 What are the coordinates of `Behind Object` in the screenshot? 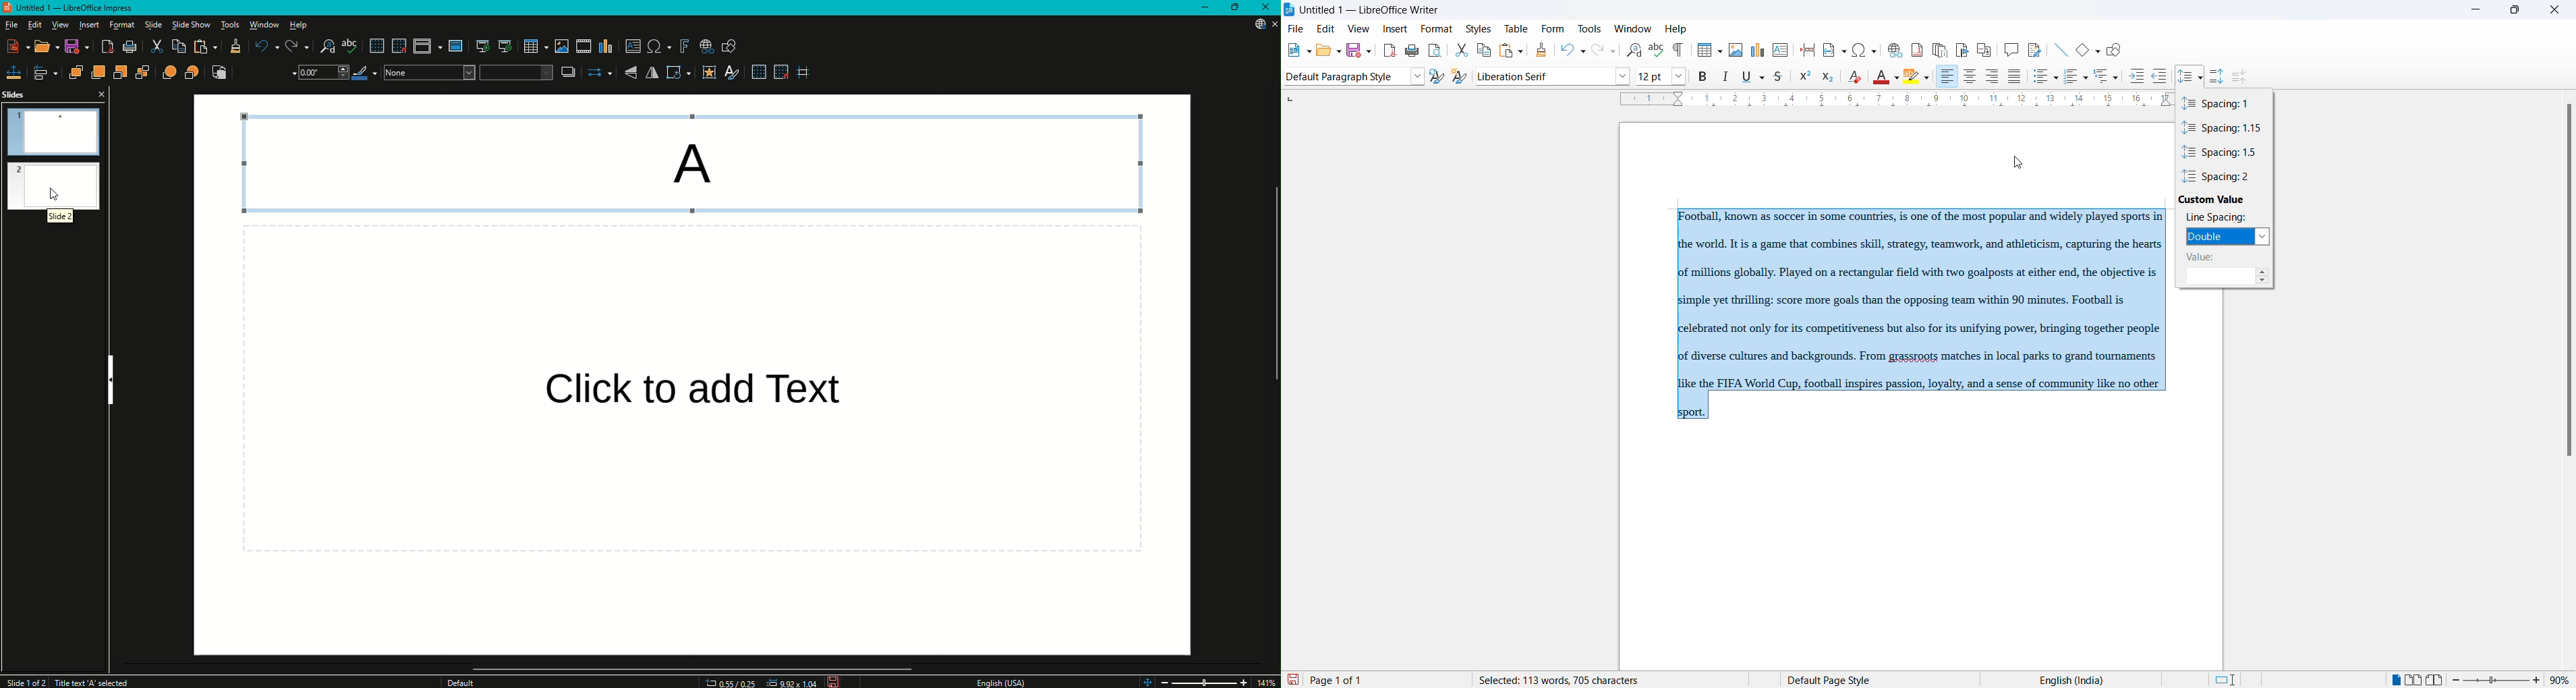 It's located at (190, 73).